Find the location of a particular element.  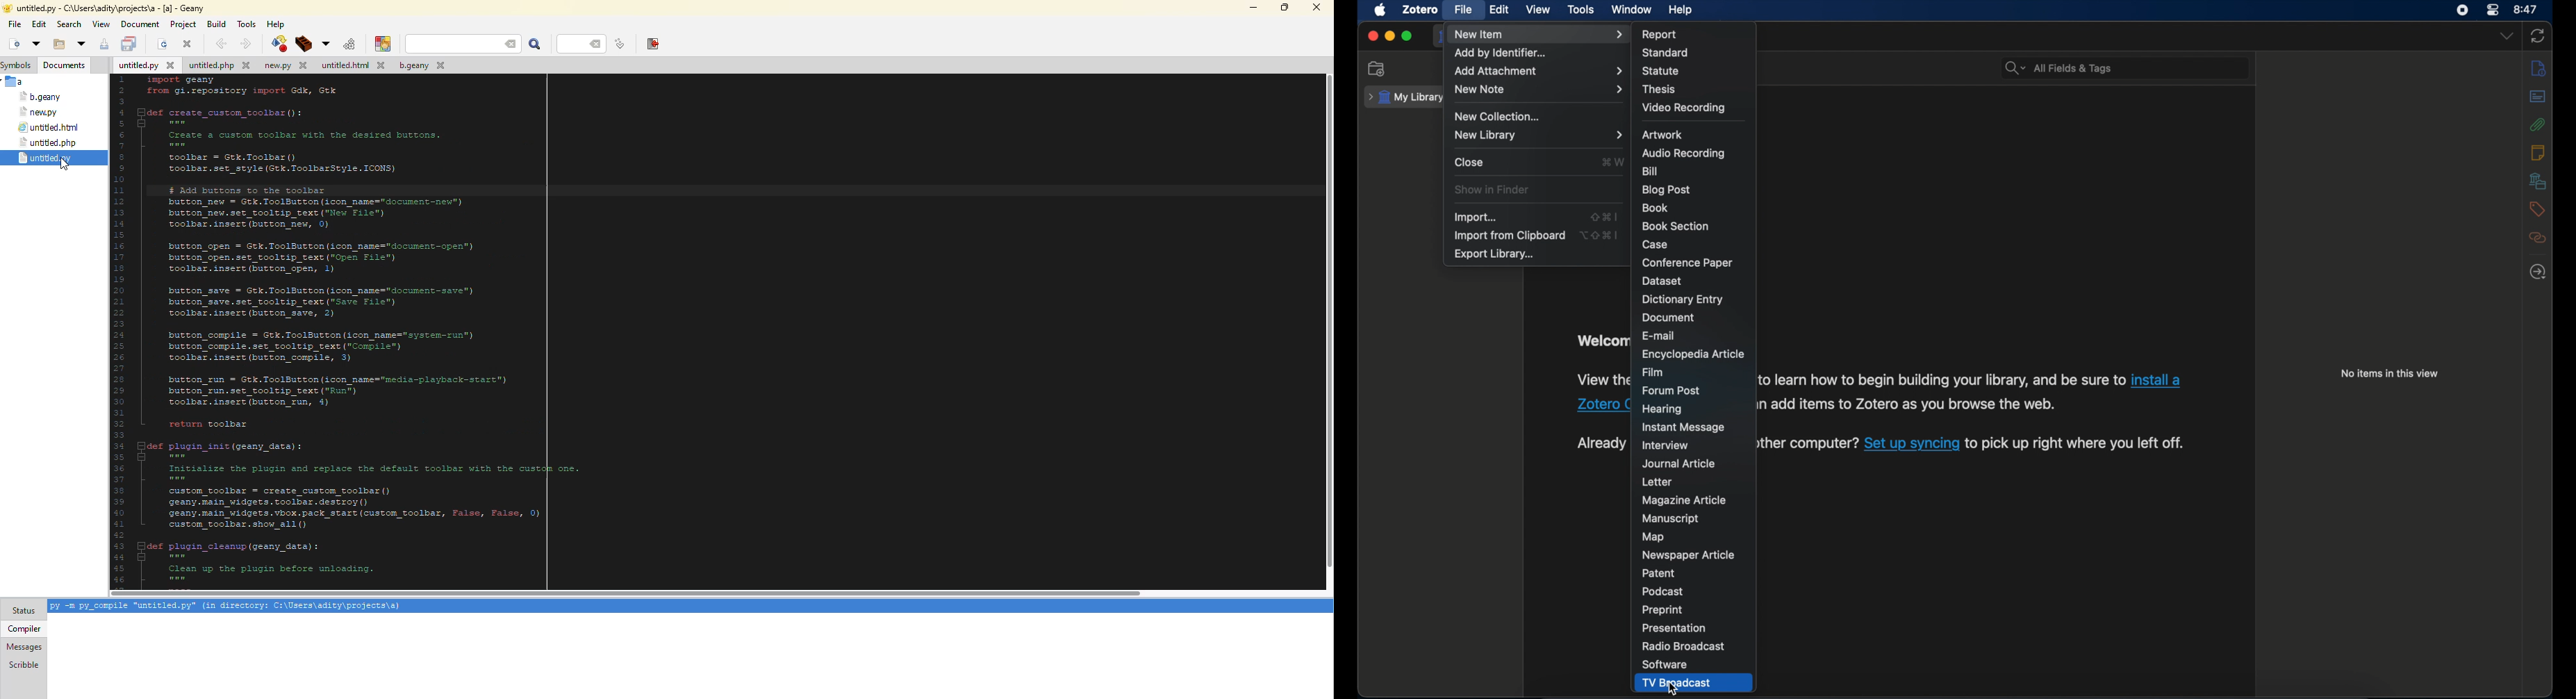

file is located at coordinates (15, 81).